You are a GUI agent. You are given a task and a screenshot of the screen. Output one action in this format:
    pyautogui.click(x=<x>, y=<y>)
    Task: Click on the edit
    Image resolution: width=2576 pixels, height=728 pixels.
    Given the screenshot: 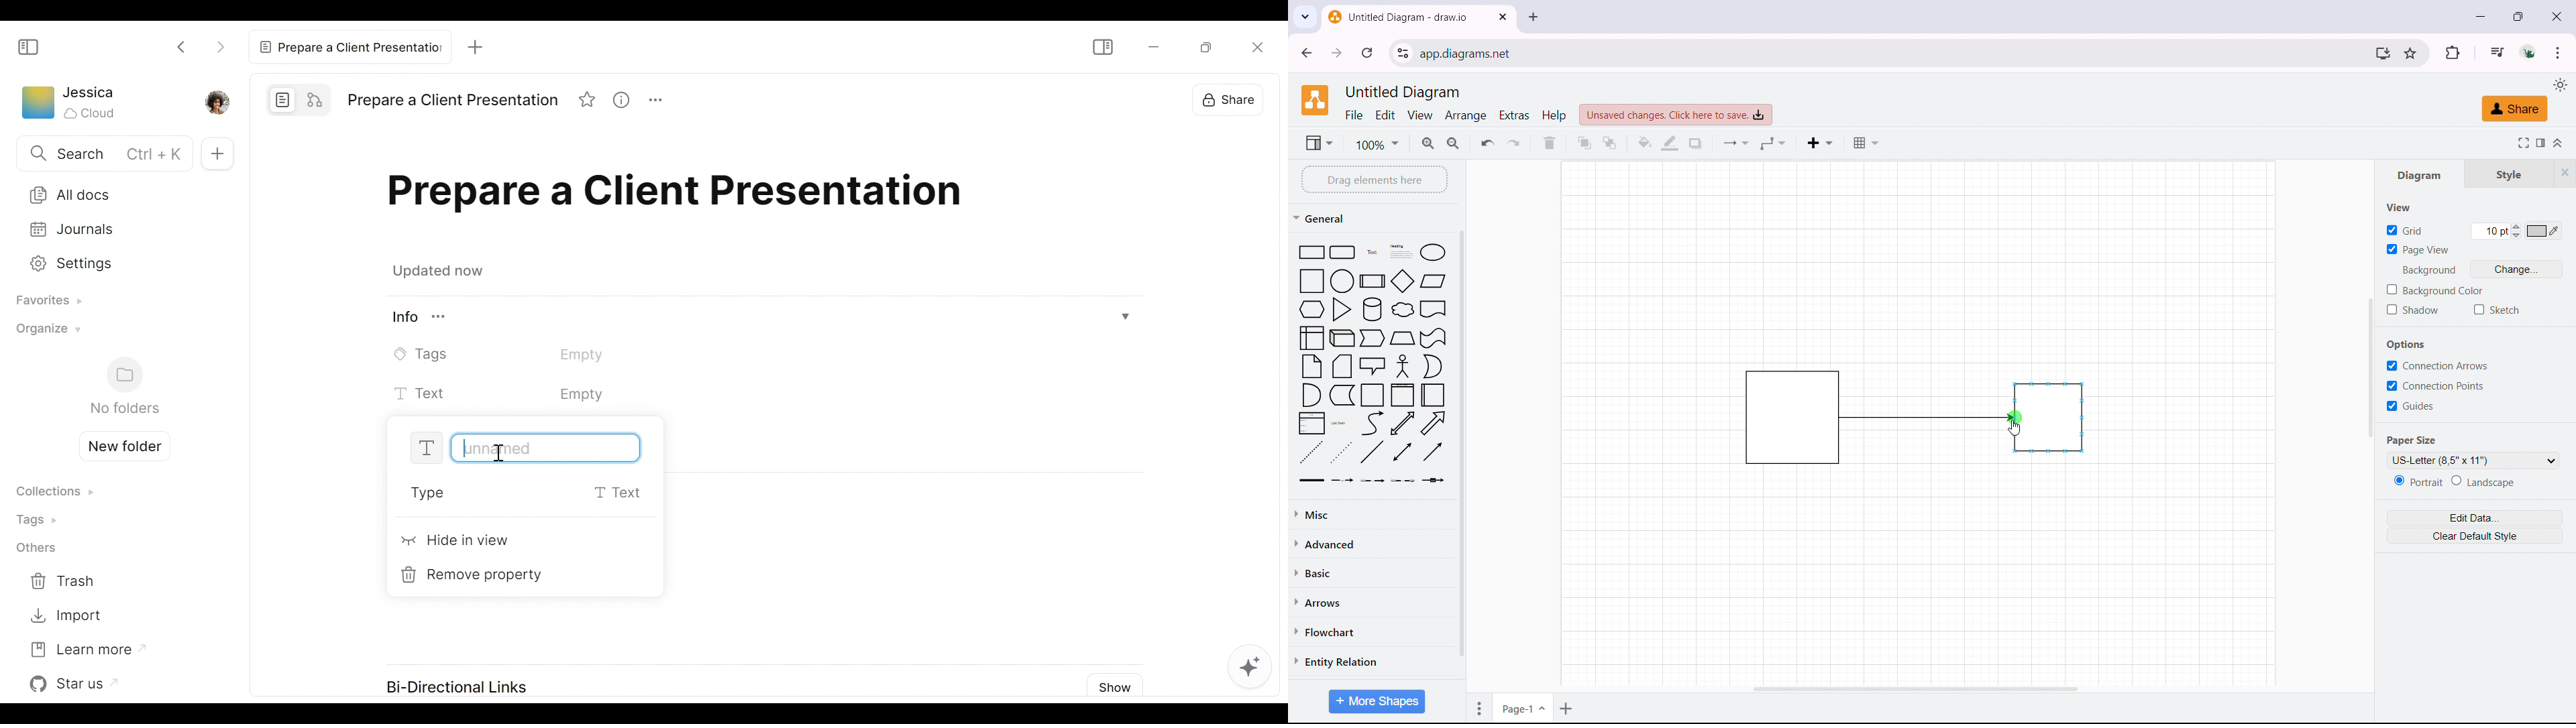 What is the action you would take?
    pyautogui.click(x=1386, y=115)
    